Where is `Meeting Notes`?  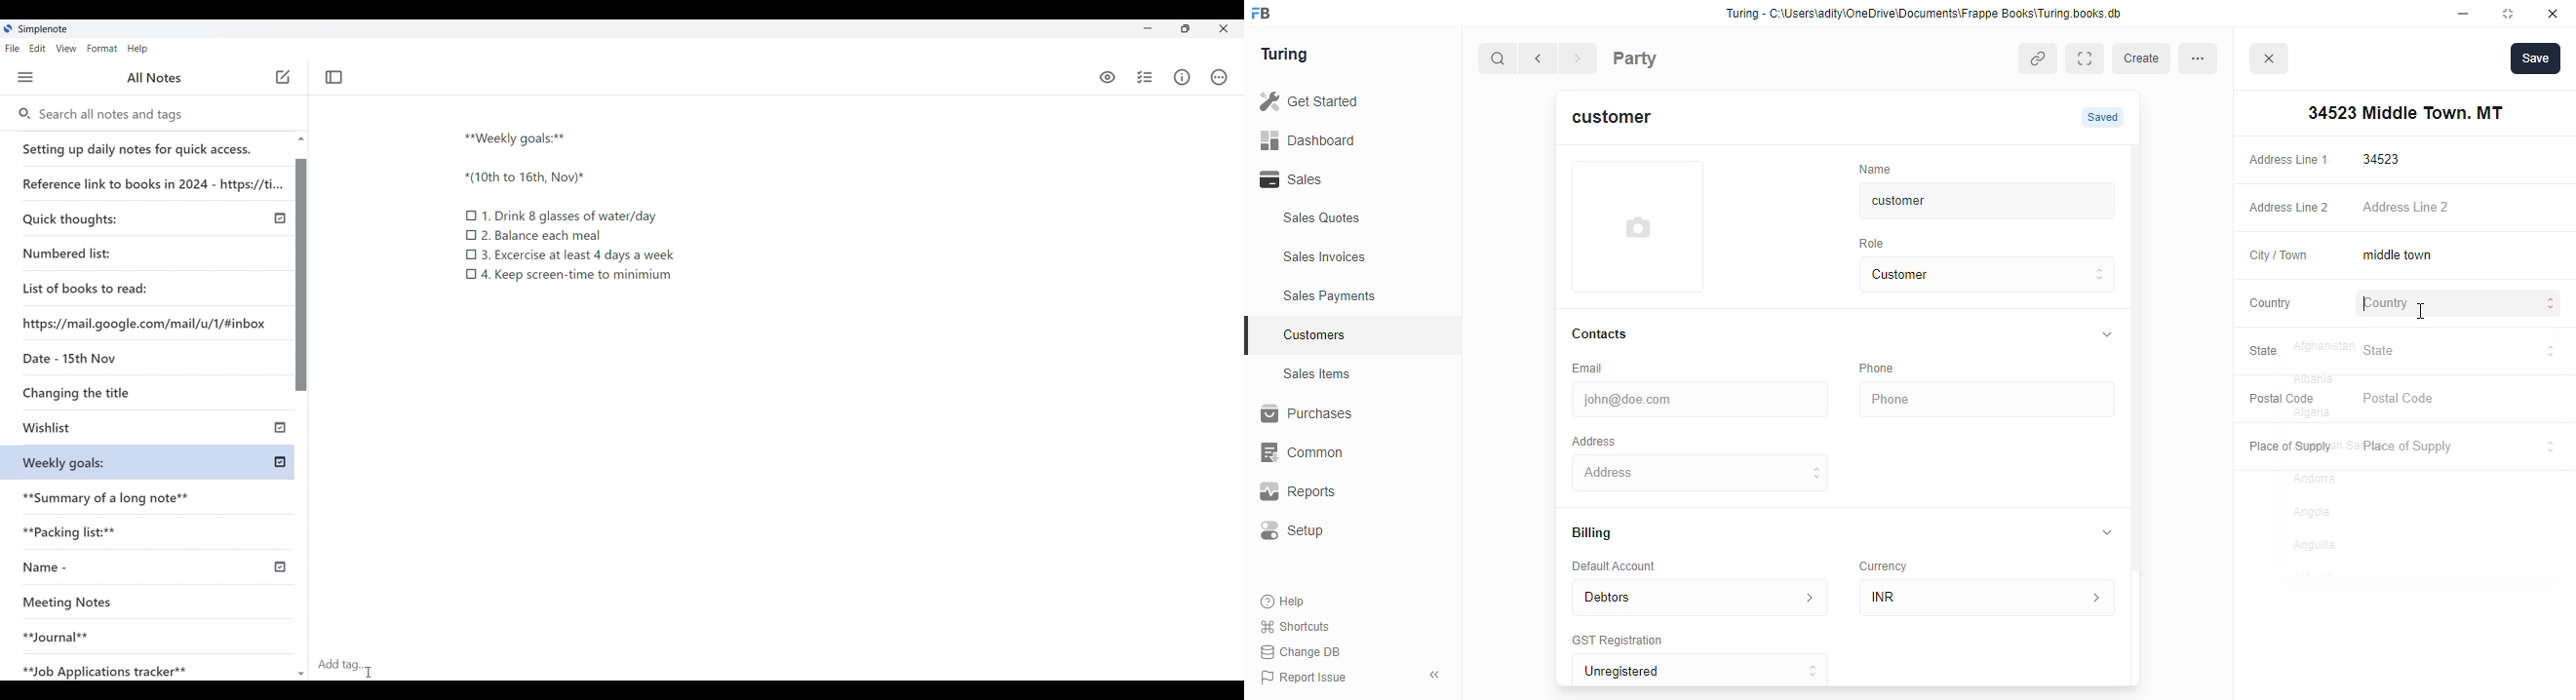
Meeting Notes is located at coordinates (131, 603).